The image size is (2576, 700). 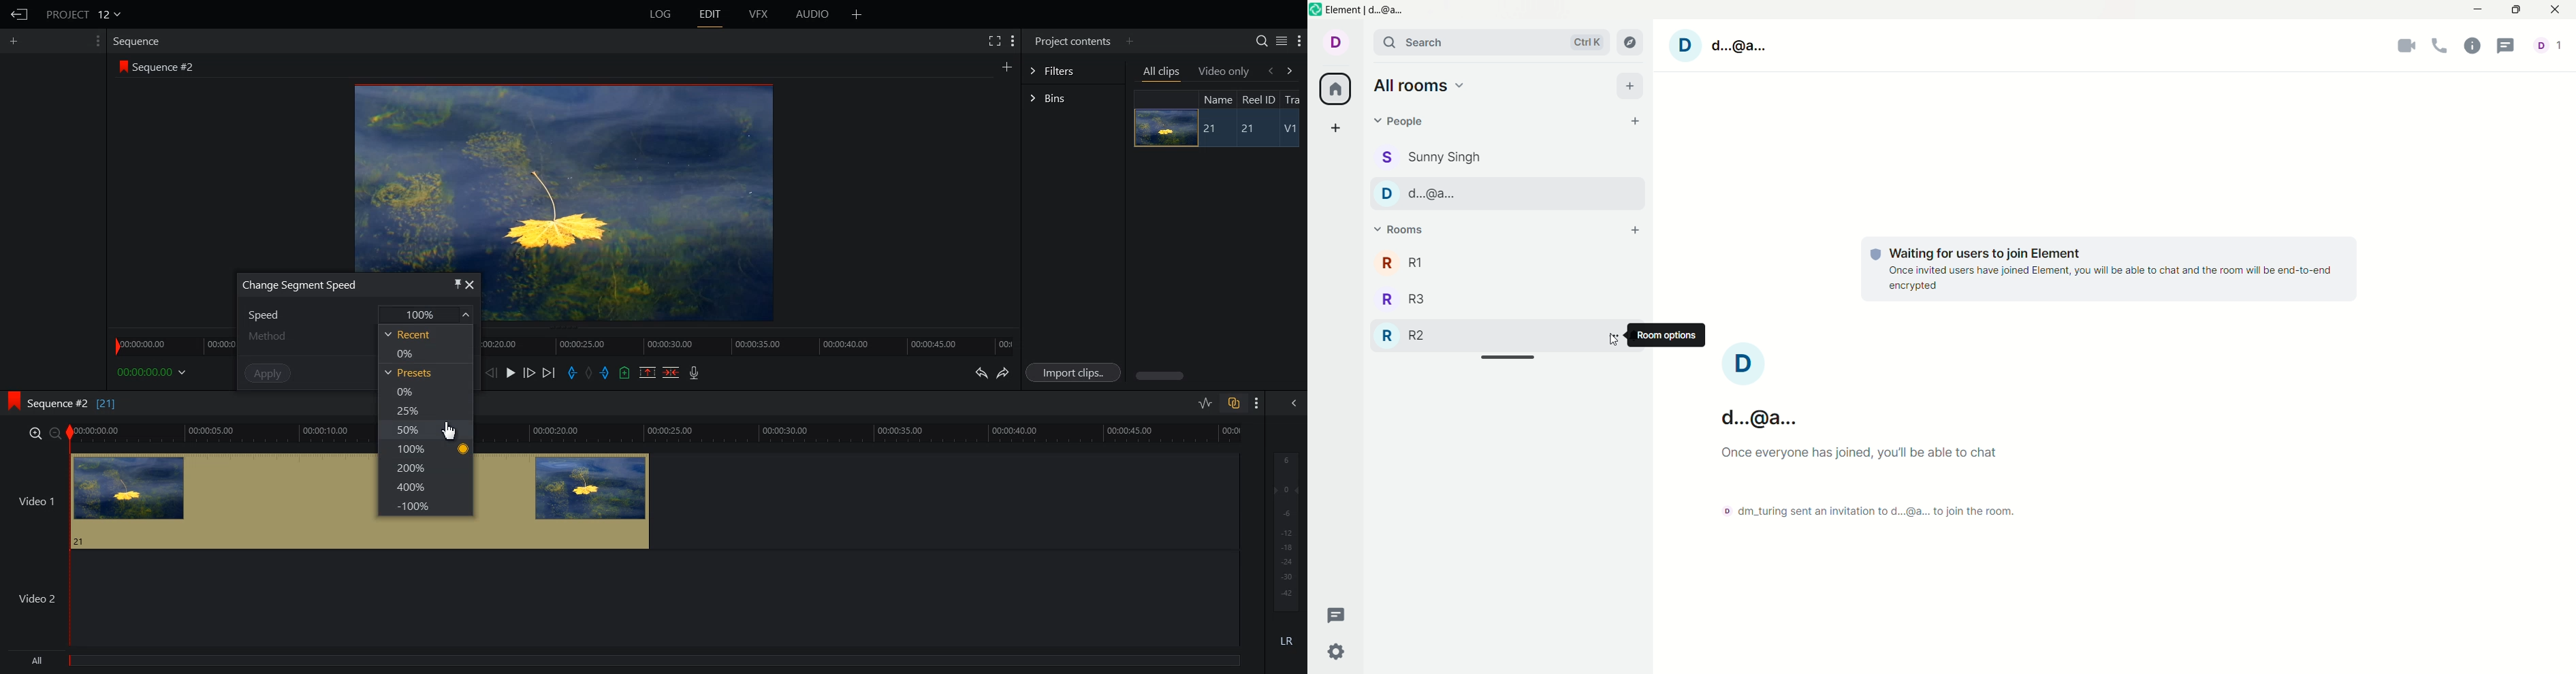 What do you see at coordinates (1316, 9) in the screenshot?
I see `Element logo` at bounding box center [1316, 9].